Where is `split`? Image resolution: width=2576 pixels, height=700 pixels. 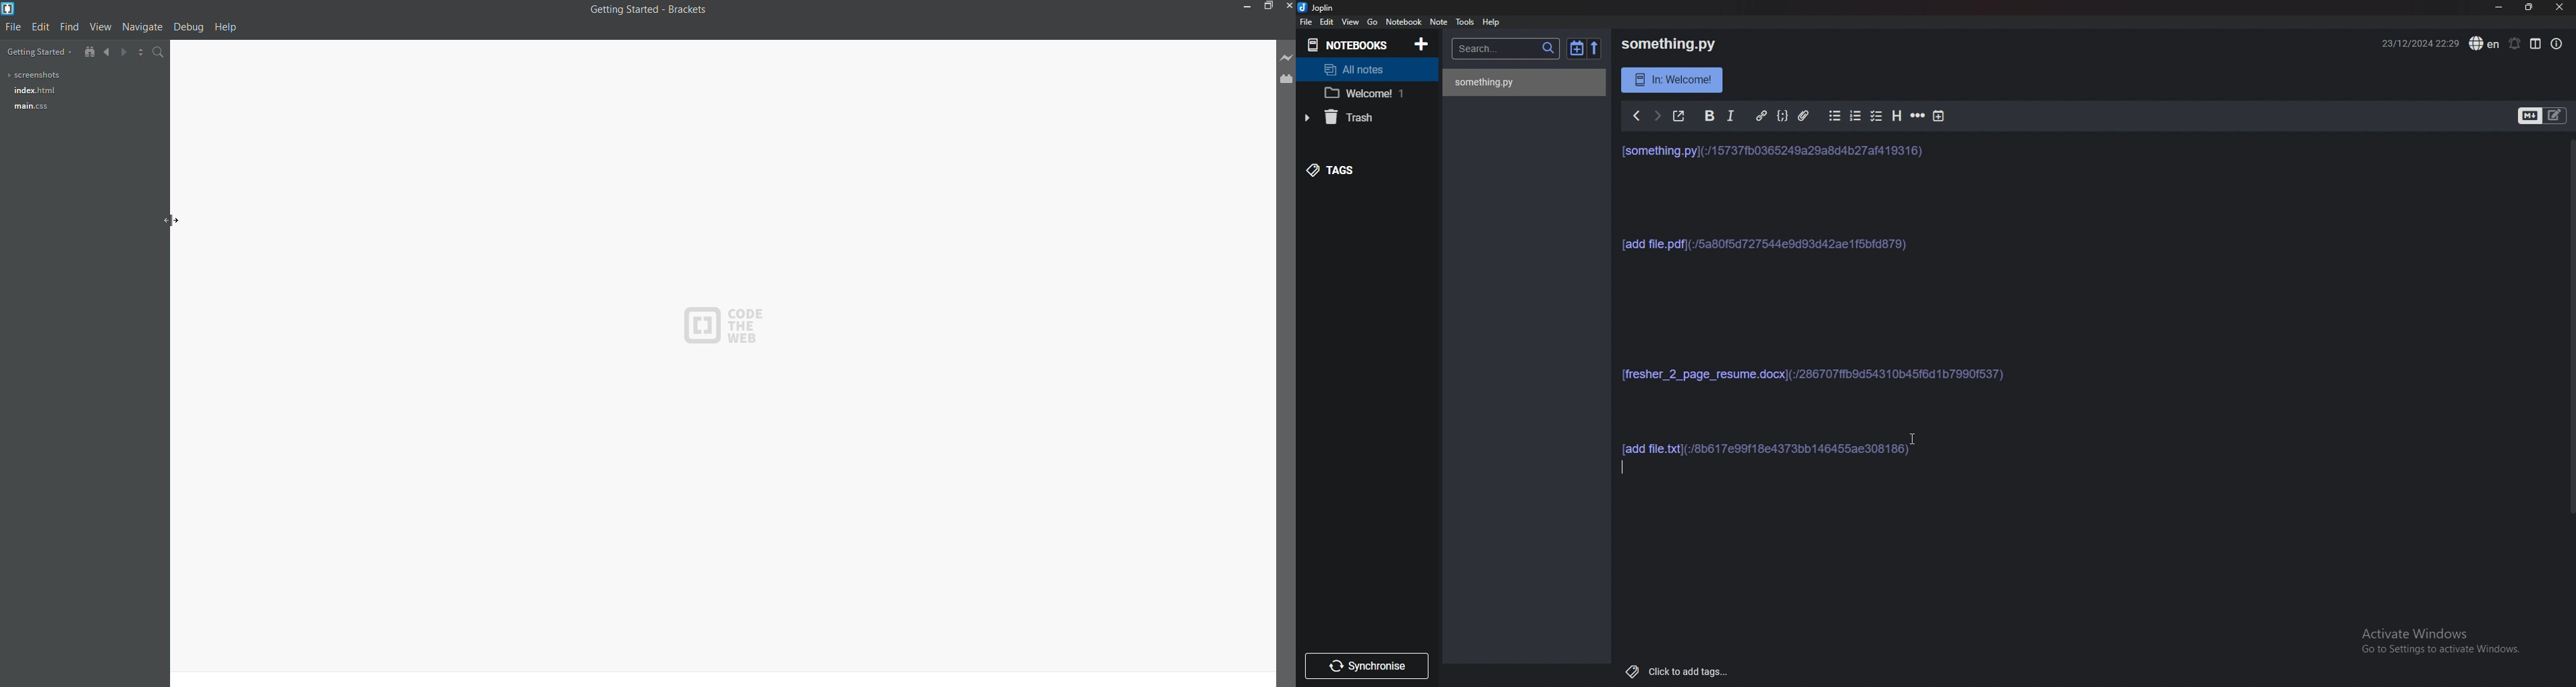
split is located at coordinates (136, 53).